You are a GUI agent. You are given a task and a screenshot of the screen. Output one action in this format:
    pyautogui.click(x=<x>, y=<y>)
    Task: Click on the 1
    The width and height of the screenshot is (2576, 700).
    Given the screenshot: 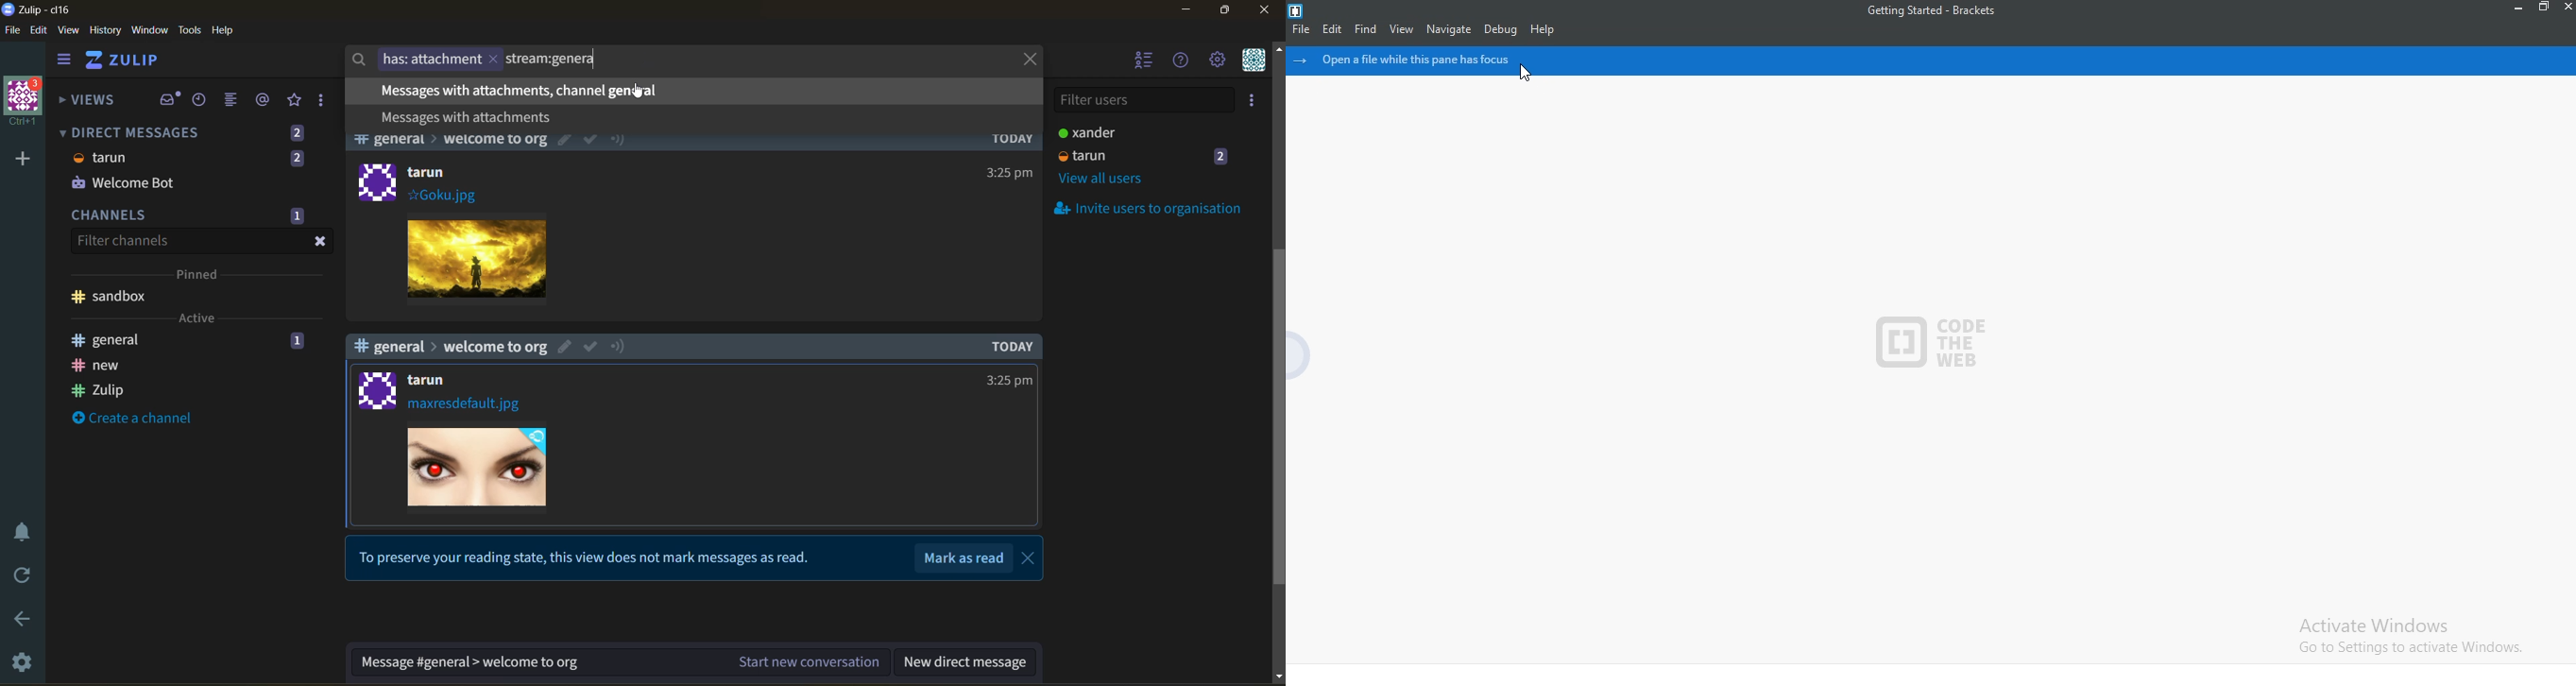 What is the action you would take?
    pyautogui.click(x=297, y=342)
    